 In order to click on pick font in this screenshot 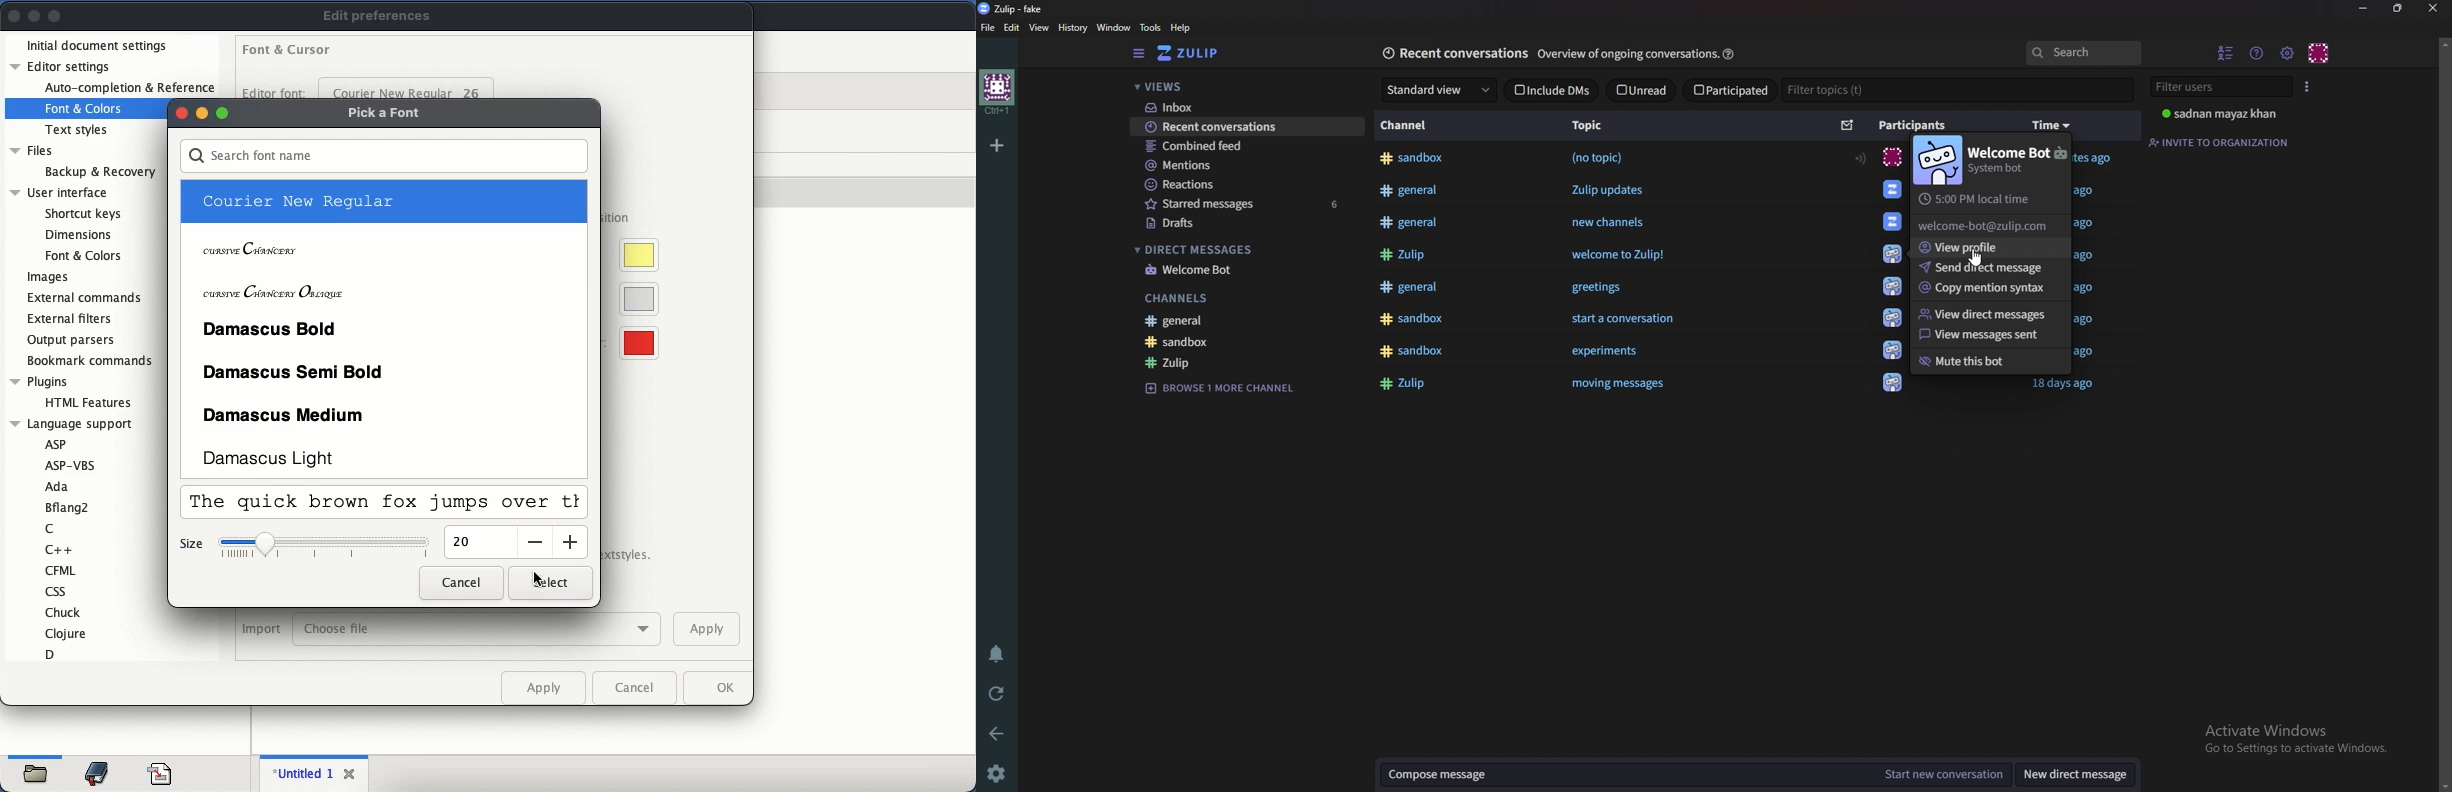, I will do `click(384, 112)`.